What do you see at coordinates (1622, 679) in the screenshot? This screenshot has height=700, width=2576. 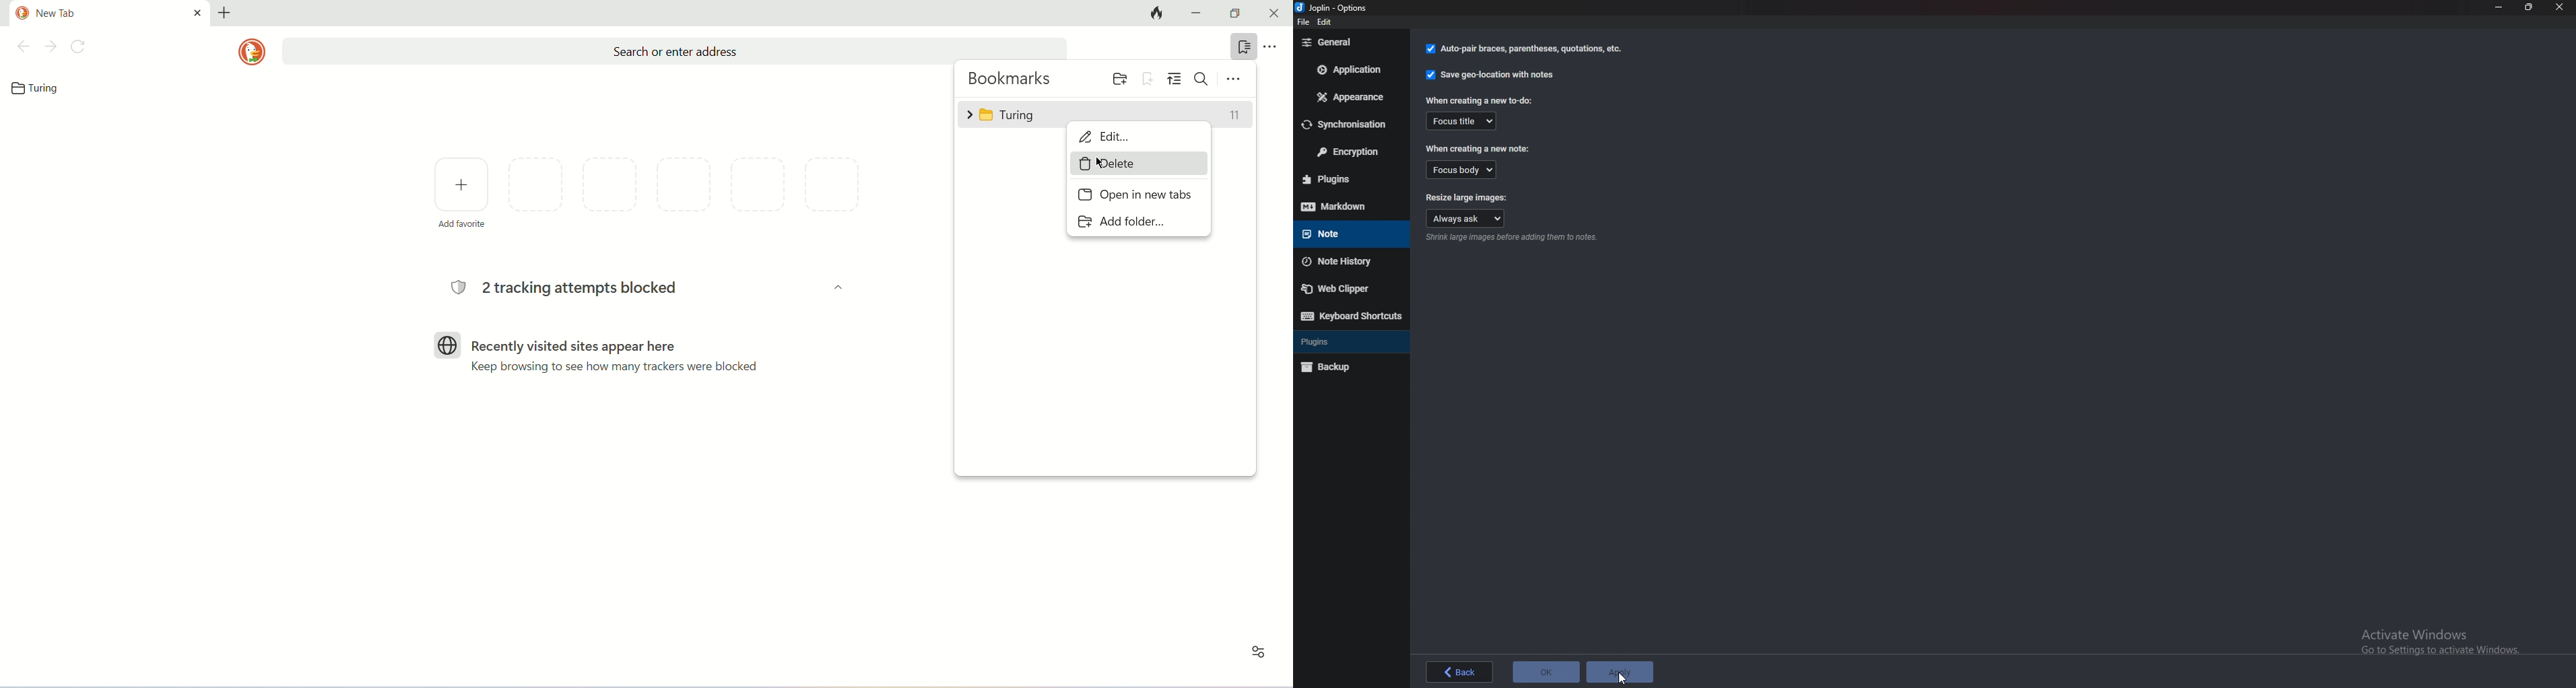 I see `cursor` at bounding box center [1622, 679].